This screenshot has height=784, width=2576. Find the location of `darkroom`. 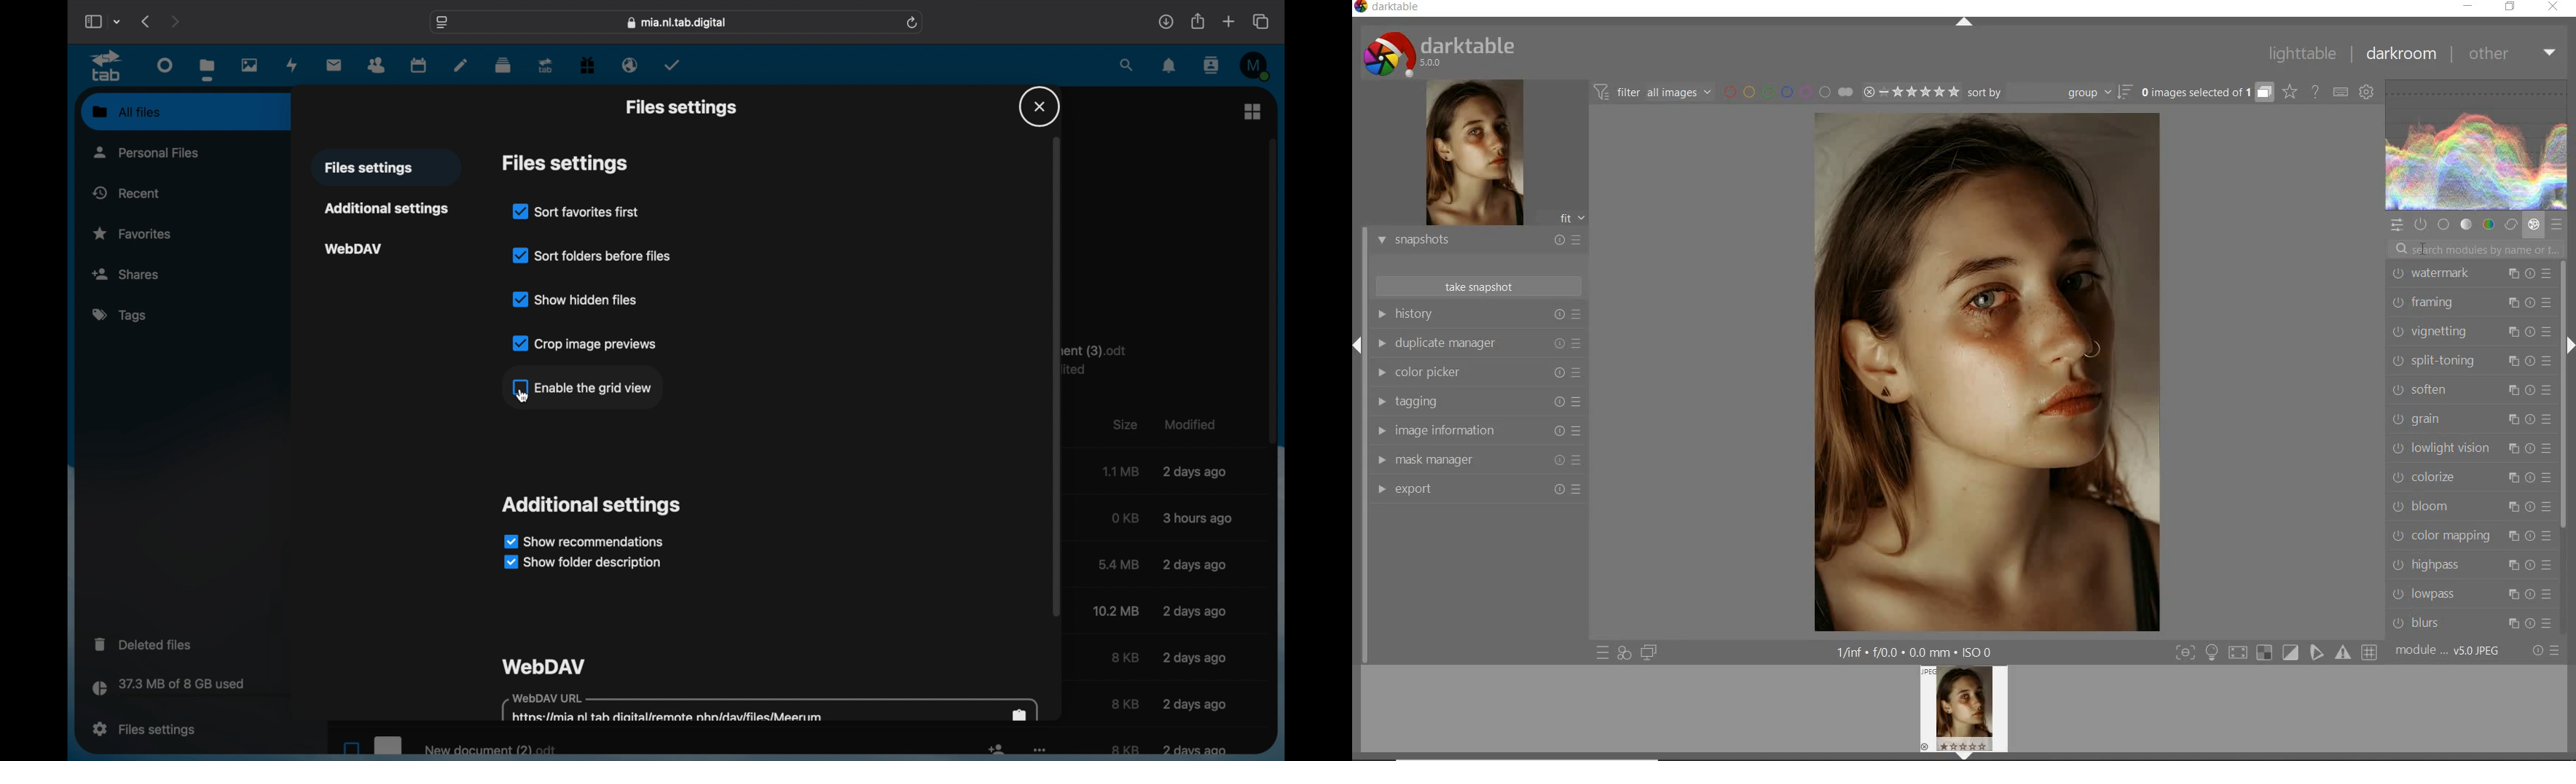

darkroom is located at coordinates (2399, 55).